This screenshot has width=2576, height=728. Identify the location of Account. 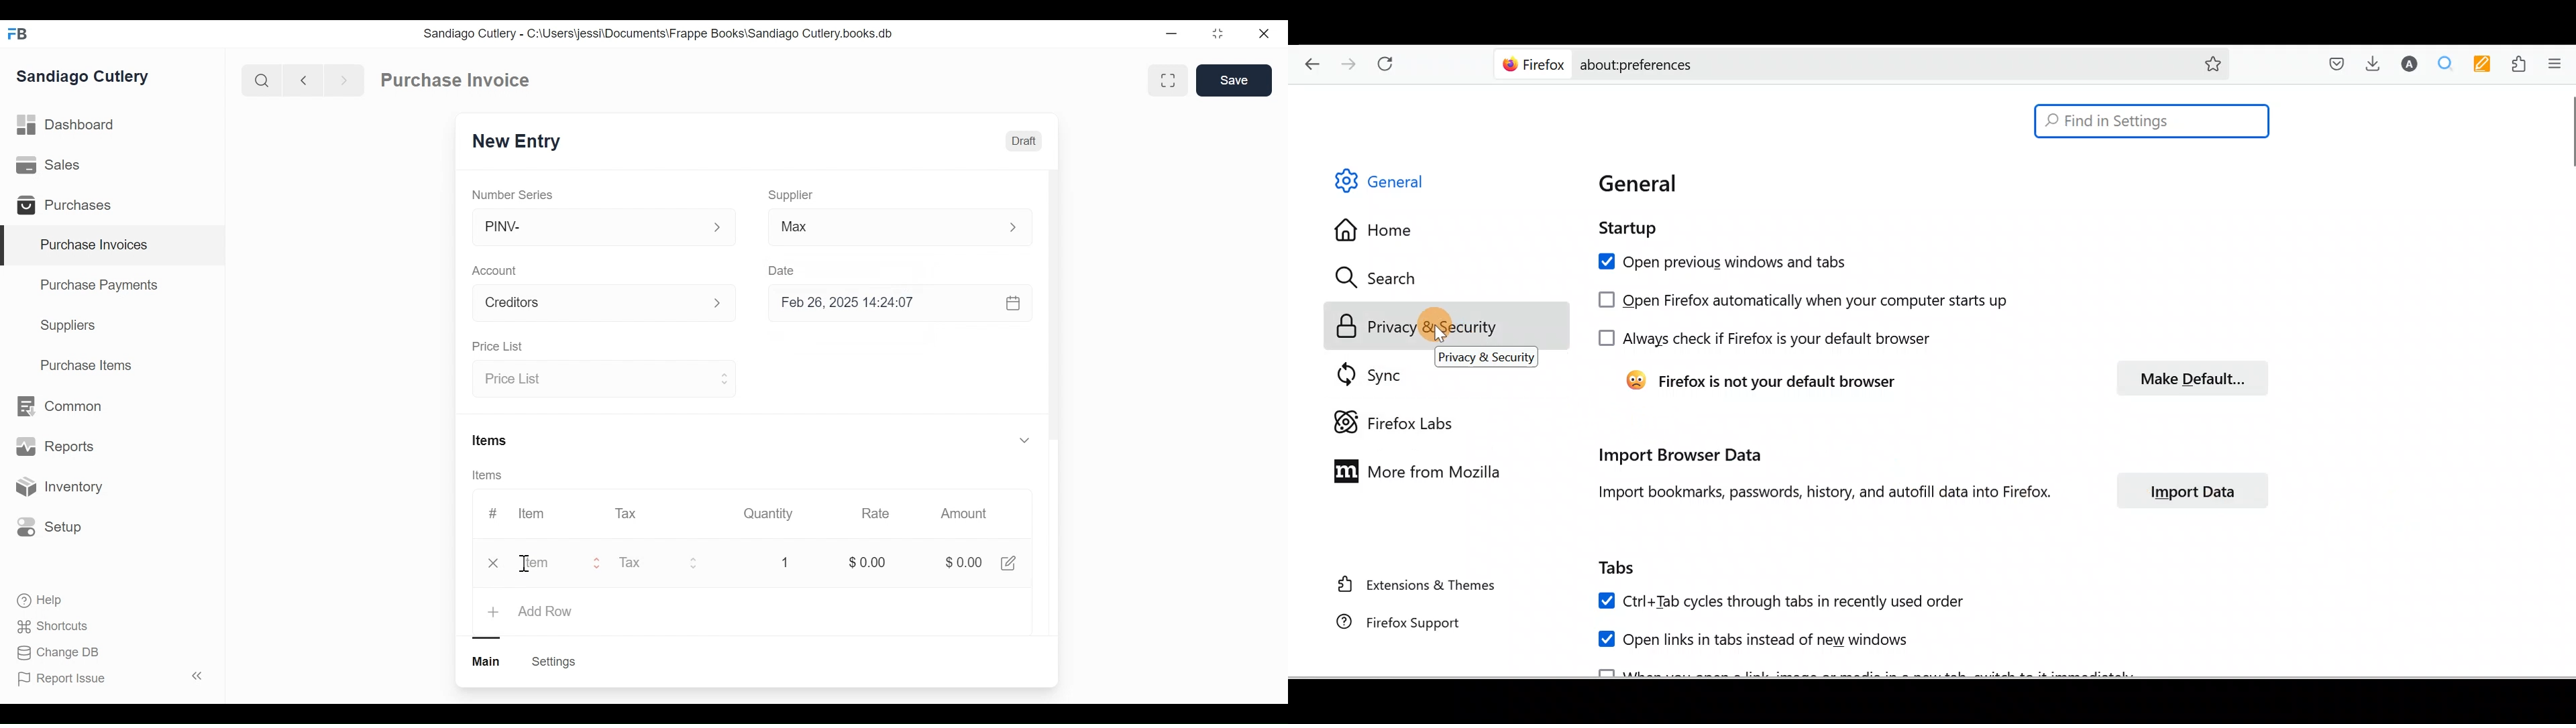
(588, 305).